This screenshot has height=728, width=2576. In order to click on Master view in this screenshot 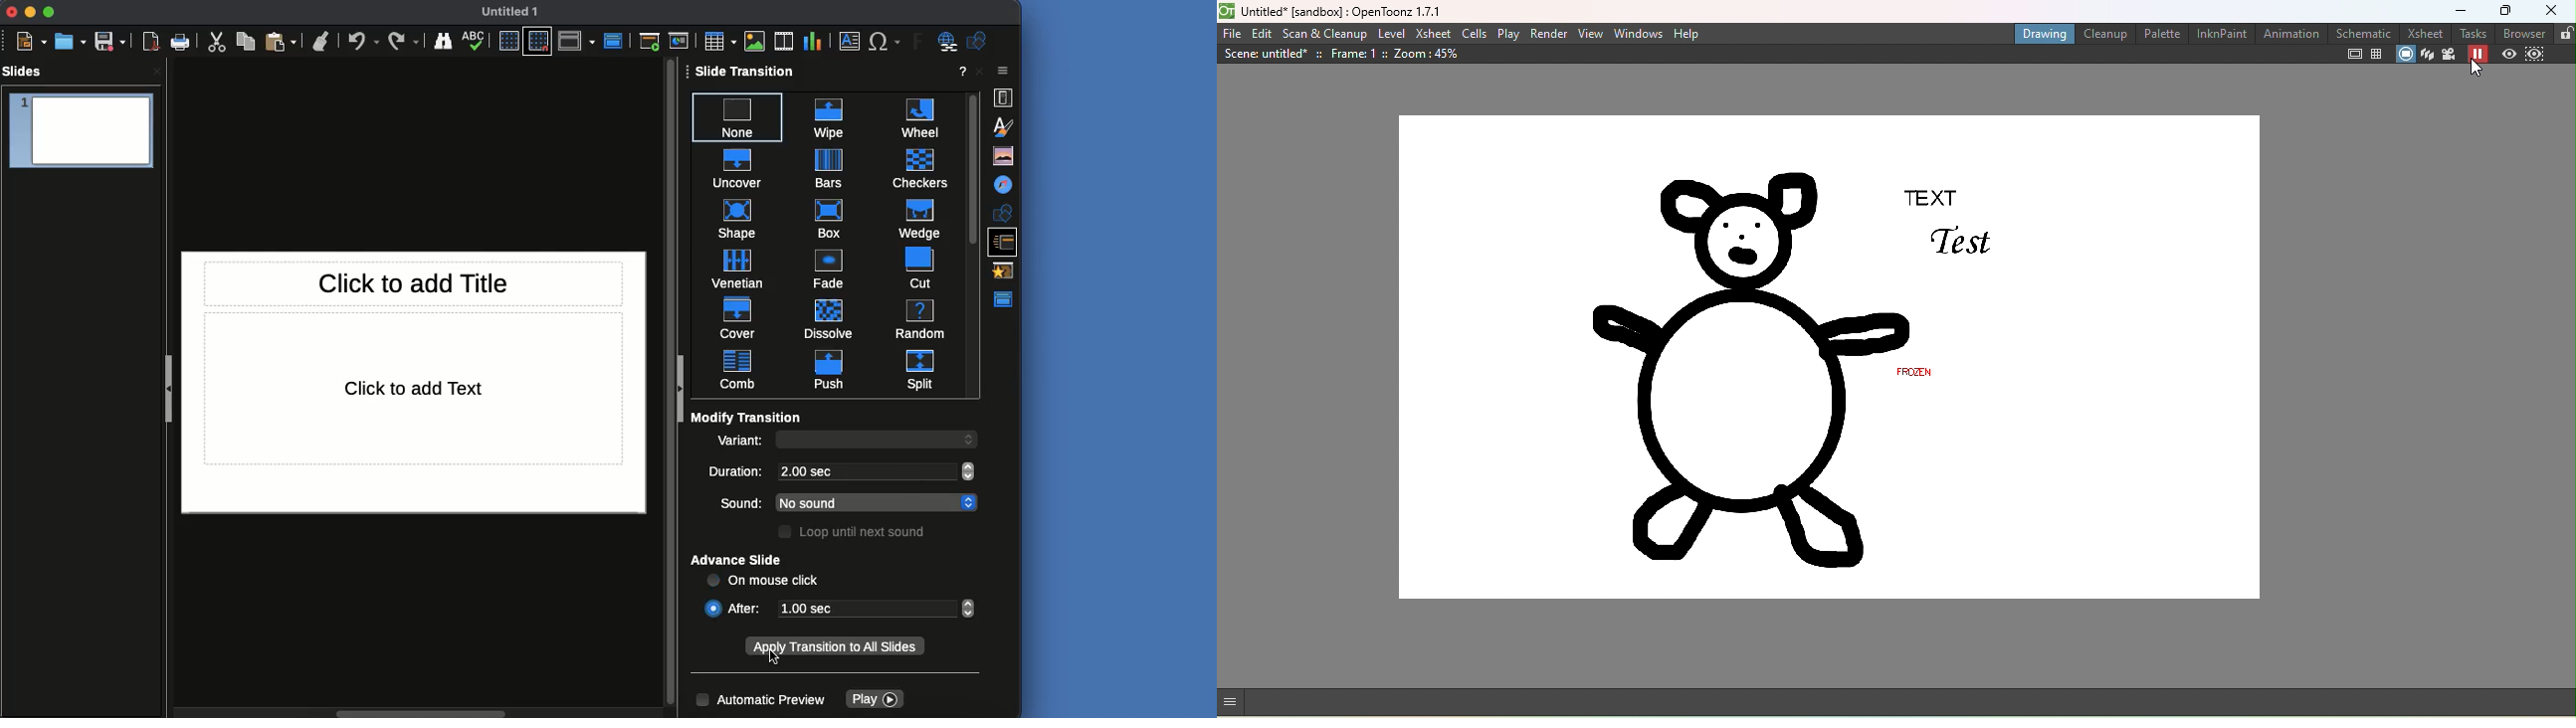, I will do `click(1006, 299)`.